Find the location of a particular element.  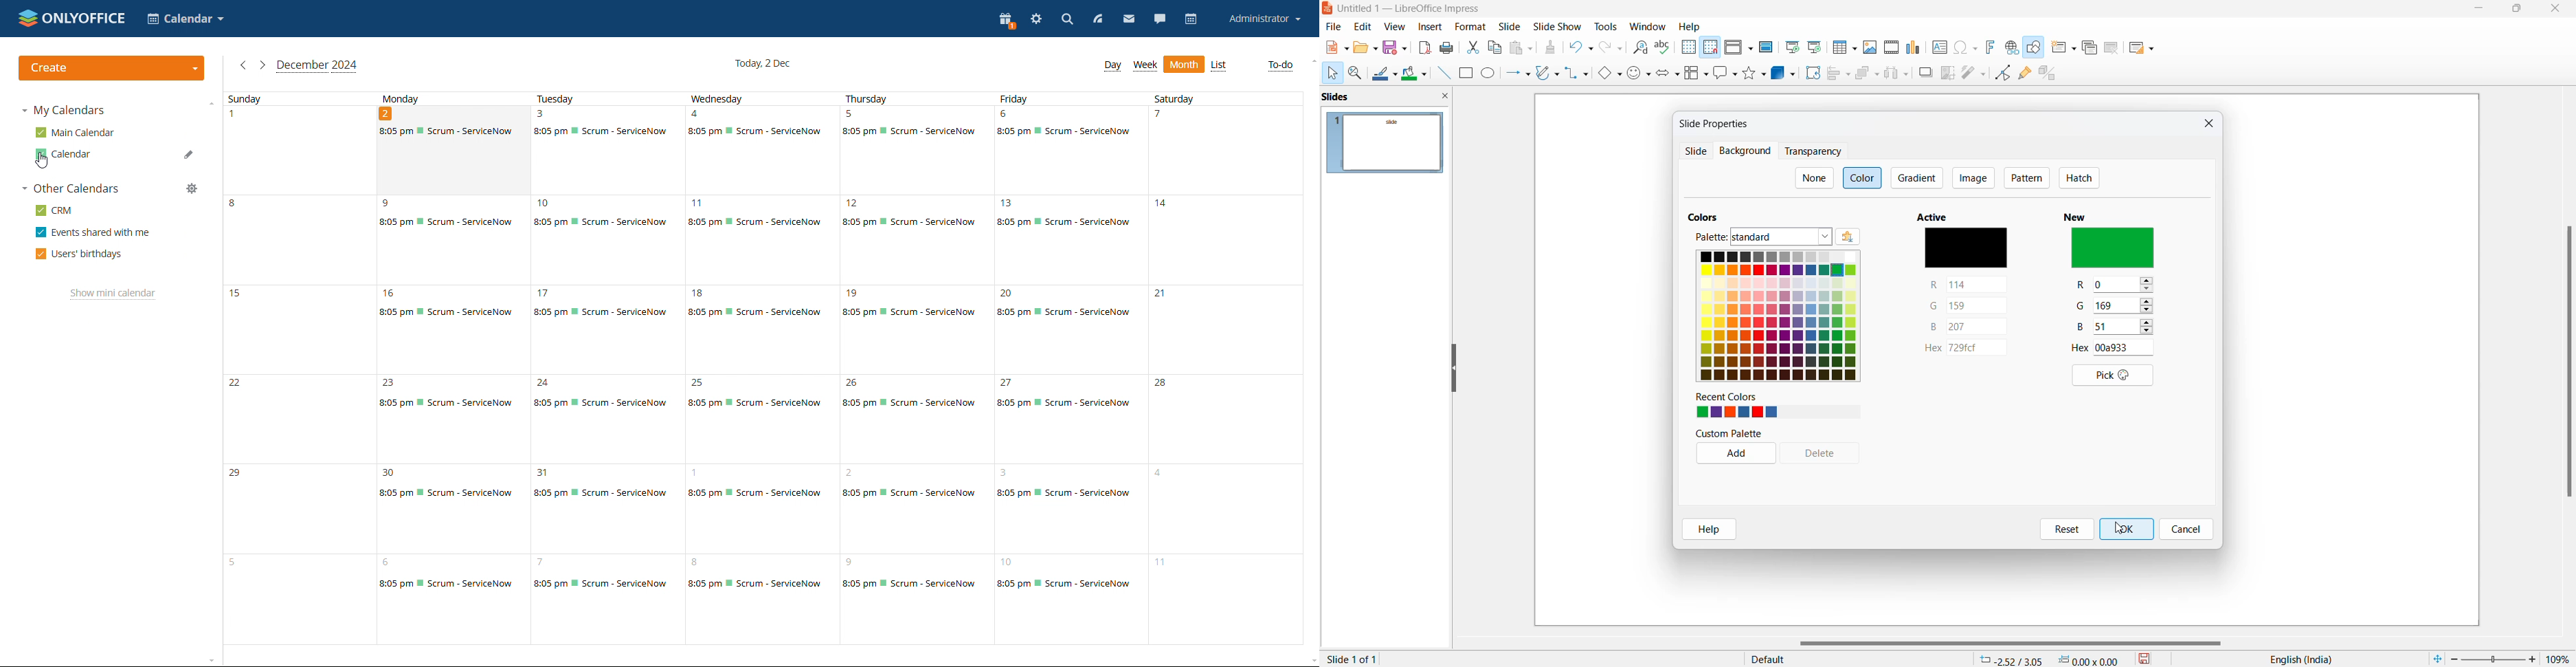

recent color is located at coordinates (1738, 397).